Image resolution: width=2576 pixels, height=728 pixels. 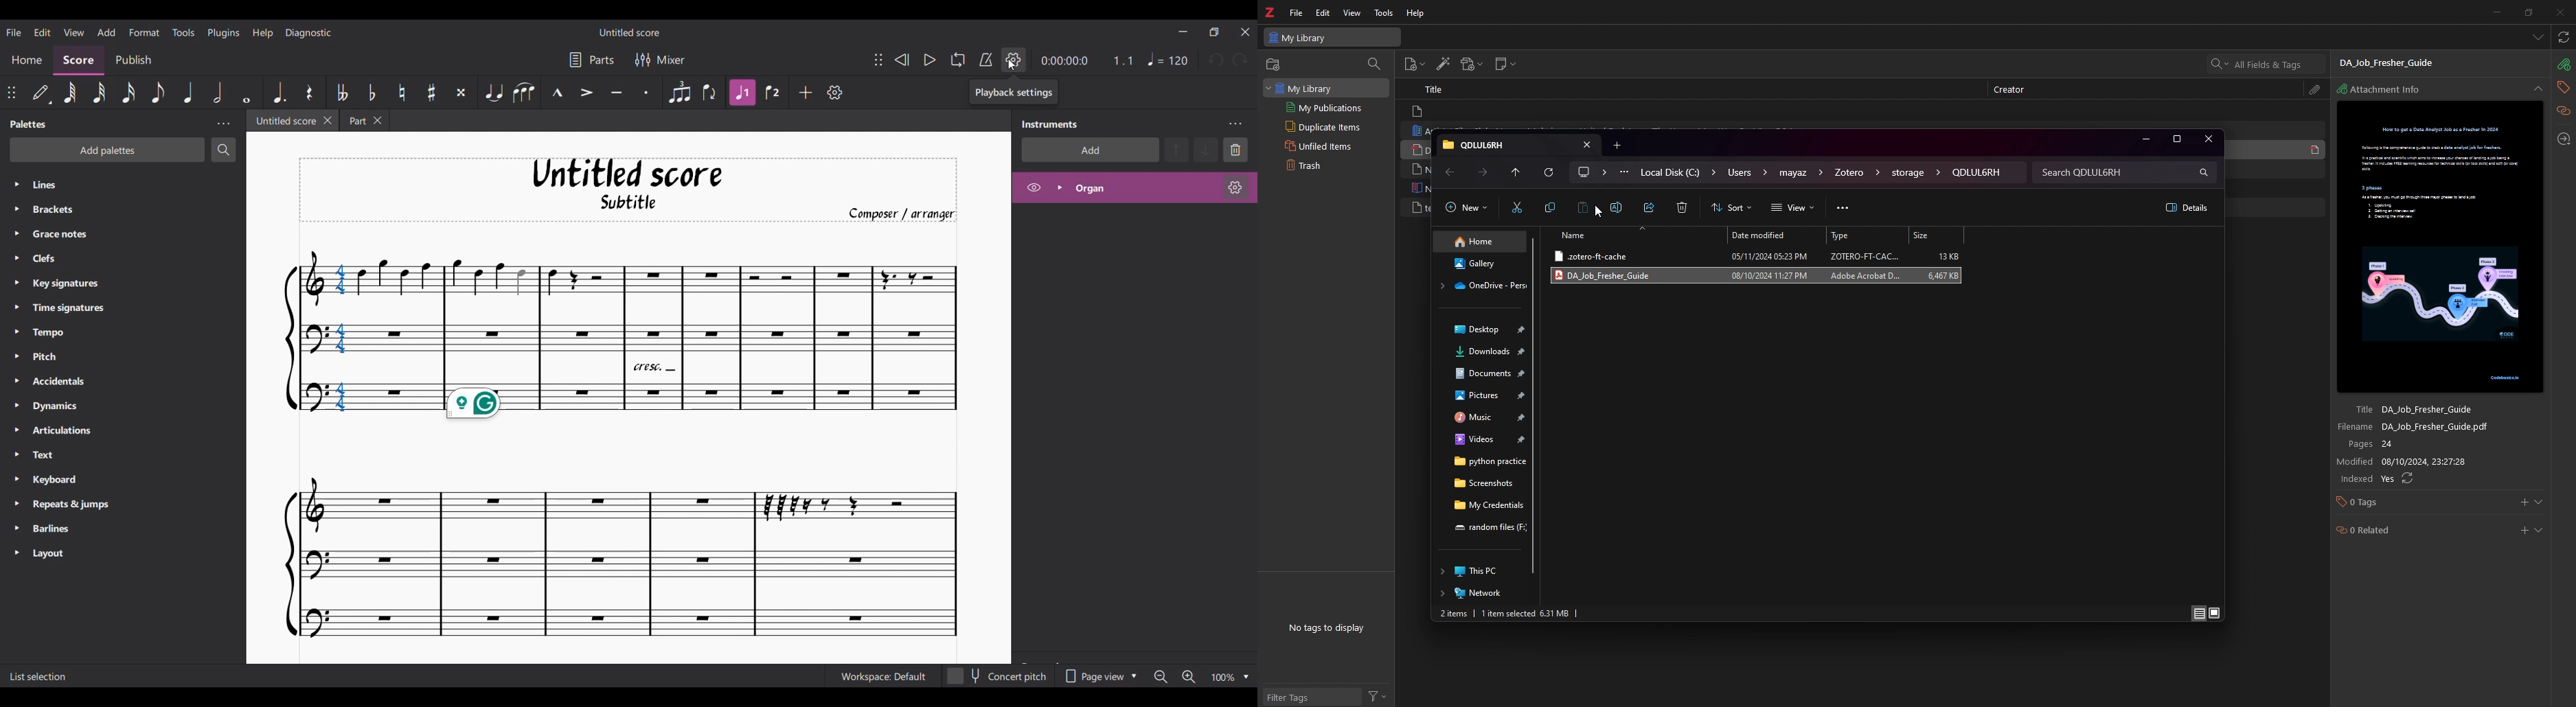 What do you see at coordinates (1481, 242) in the screenshot?
I see `home` at bounding box center [1481, 242].